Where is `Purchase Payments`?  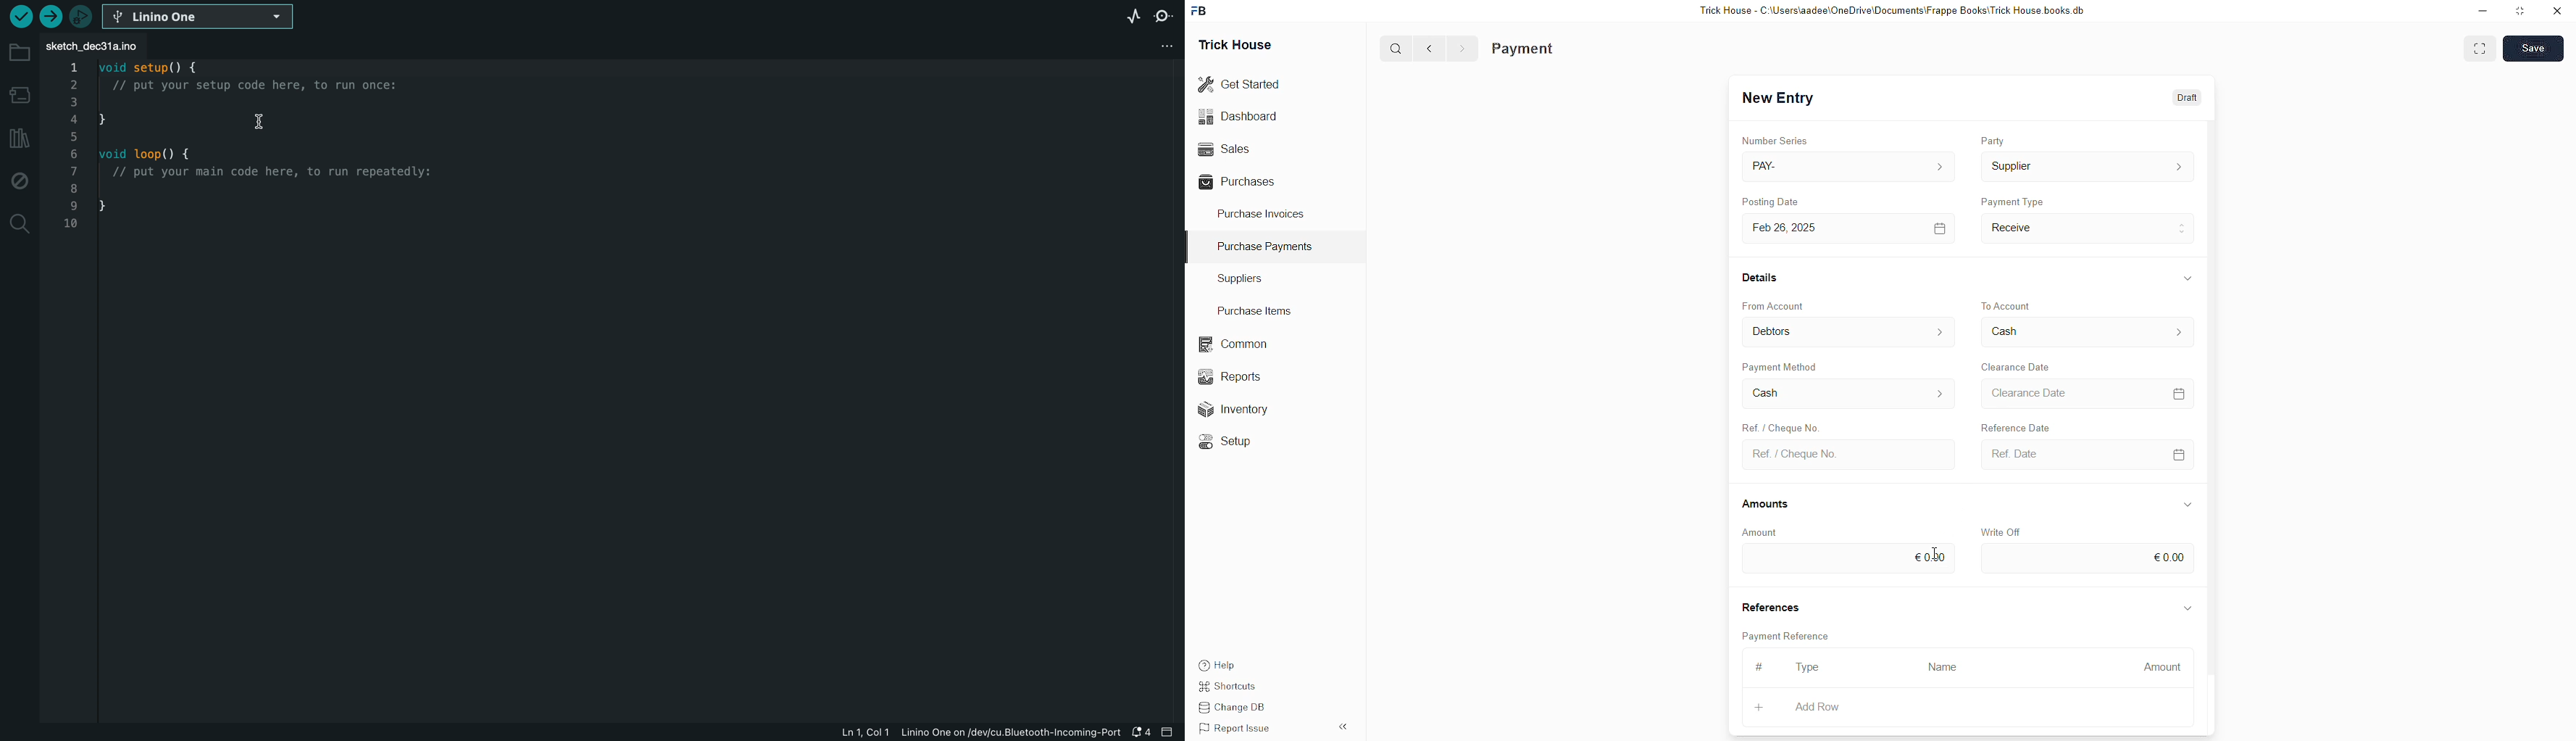
Purchase Payments is located at coordinates (1270, 247).